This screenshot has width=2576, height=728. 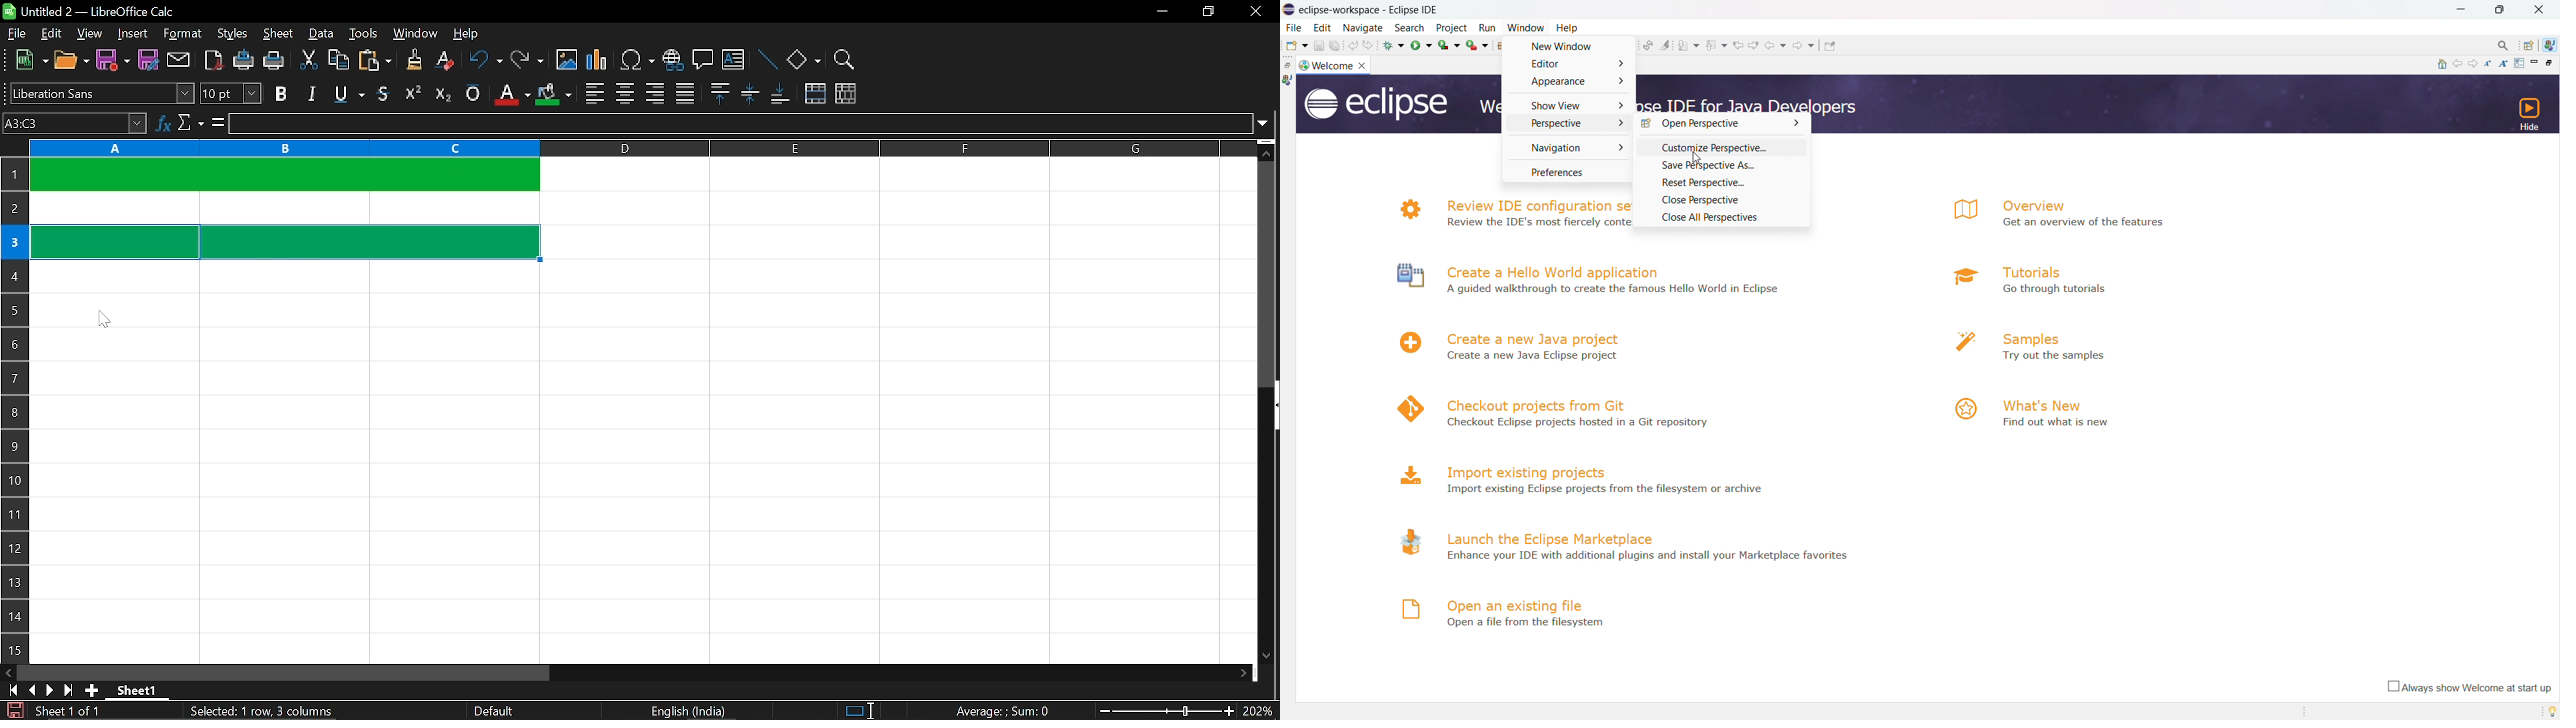 I want to click on Cursor, so click(x=551, y=112).